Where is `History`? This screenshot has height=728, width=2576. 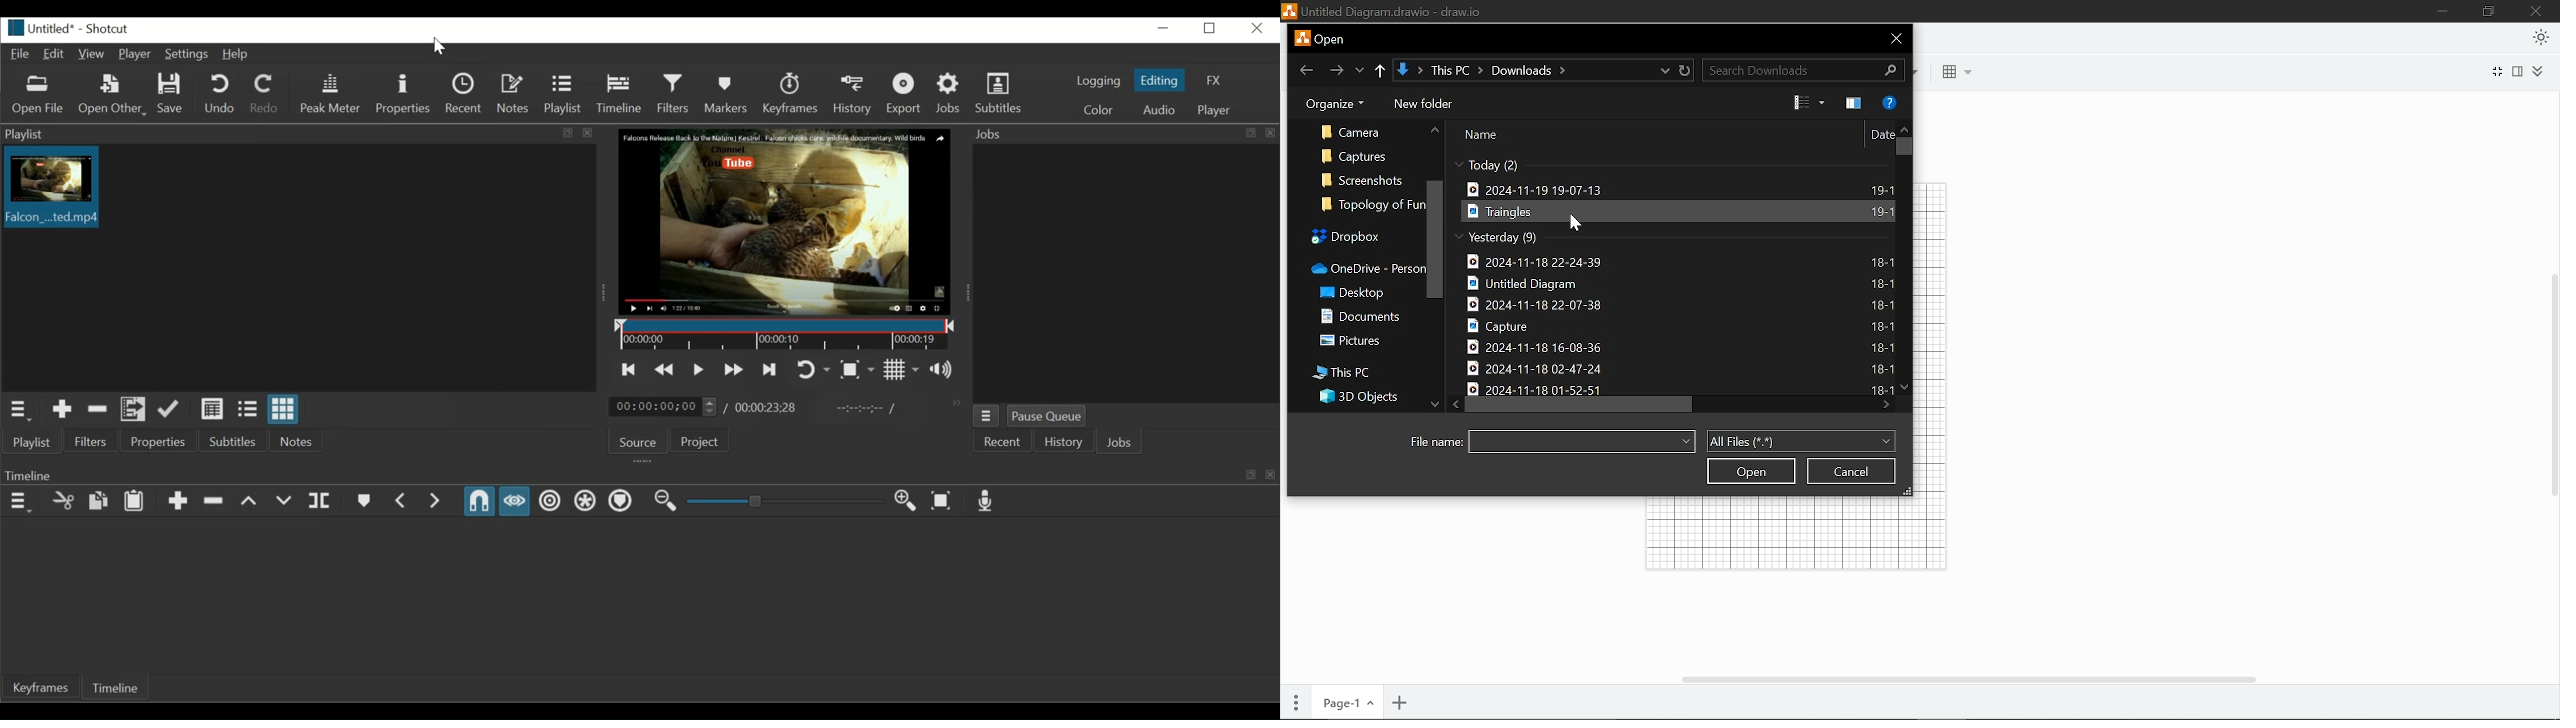
History is located at coordinates (1063, 442).